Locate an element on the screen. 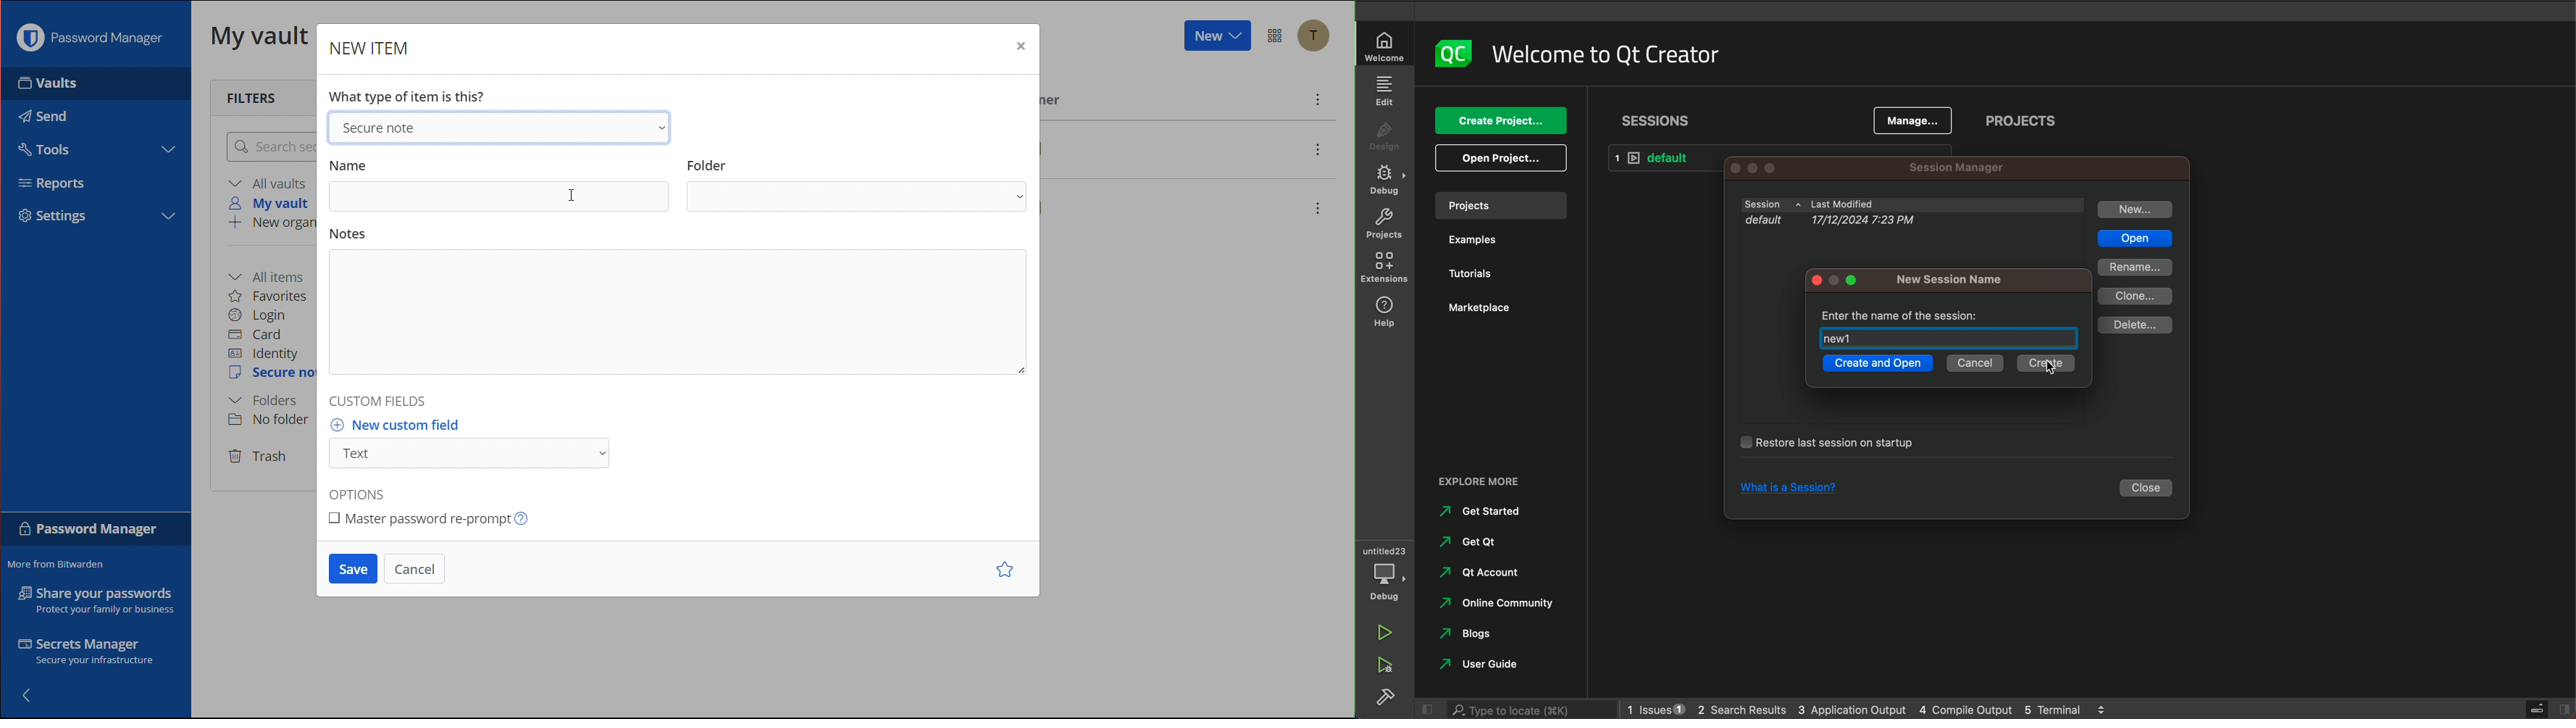 This screenshot has width=2576, height=728. Custom Fields is located at coordinates (380, 399).